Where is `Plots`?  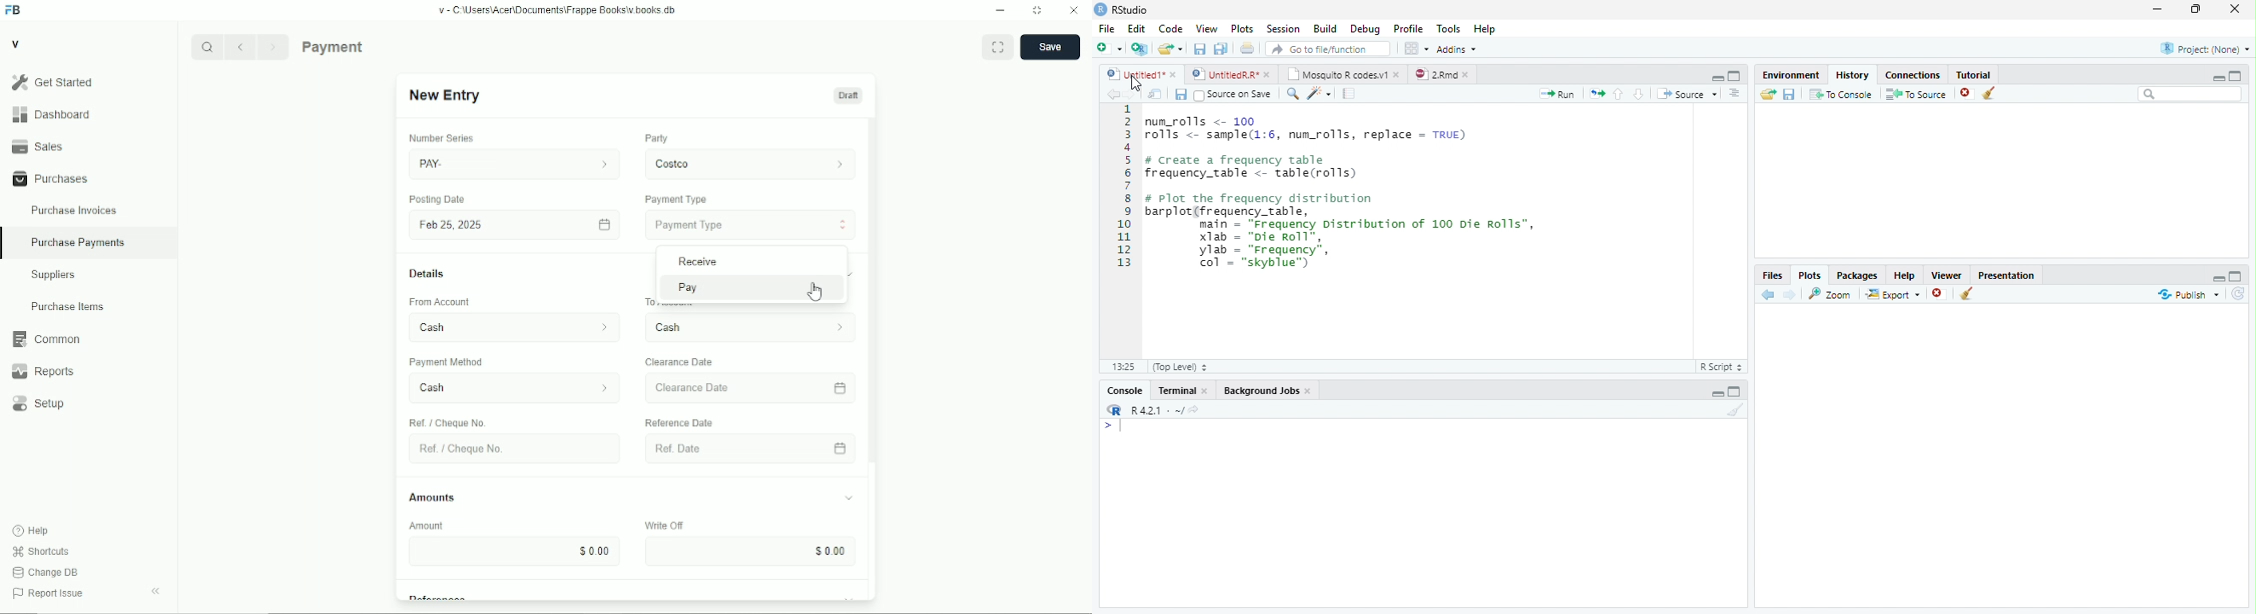
Plots is located at coordinates (1811, 274).